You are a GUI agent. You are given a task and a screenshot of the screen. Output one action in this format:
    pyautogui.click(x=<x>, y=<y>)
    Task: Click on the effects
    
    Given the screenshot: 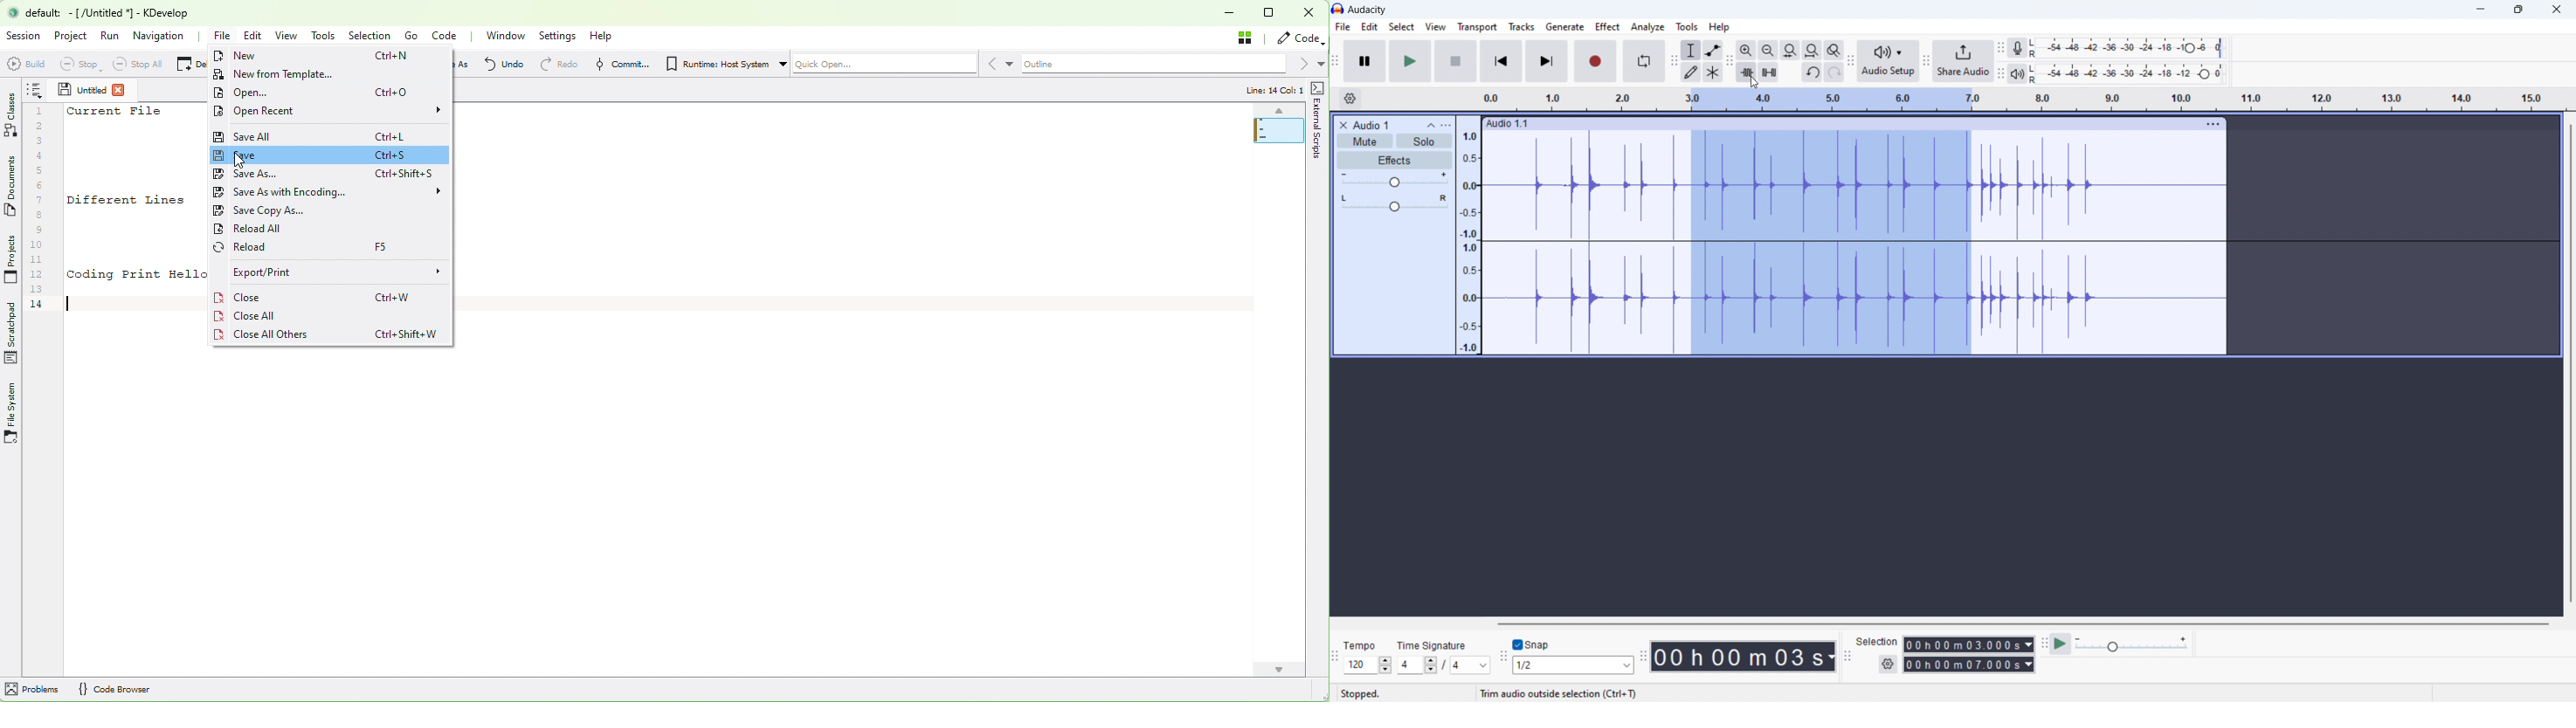 What is the action you would take?
    pyautogui.click(x=1395, y=160)
    